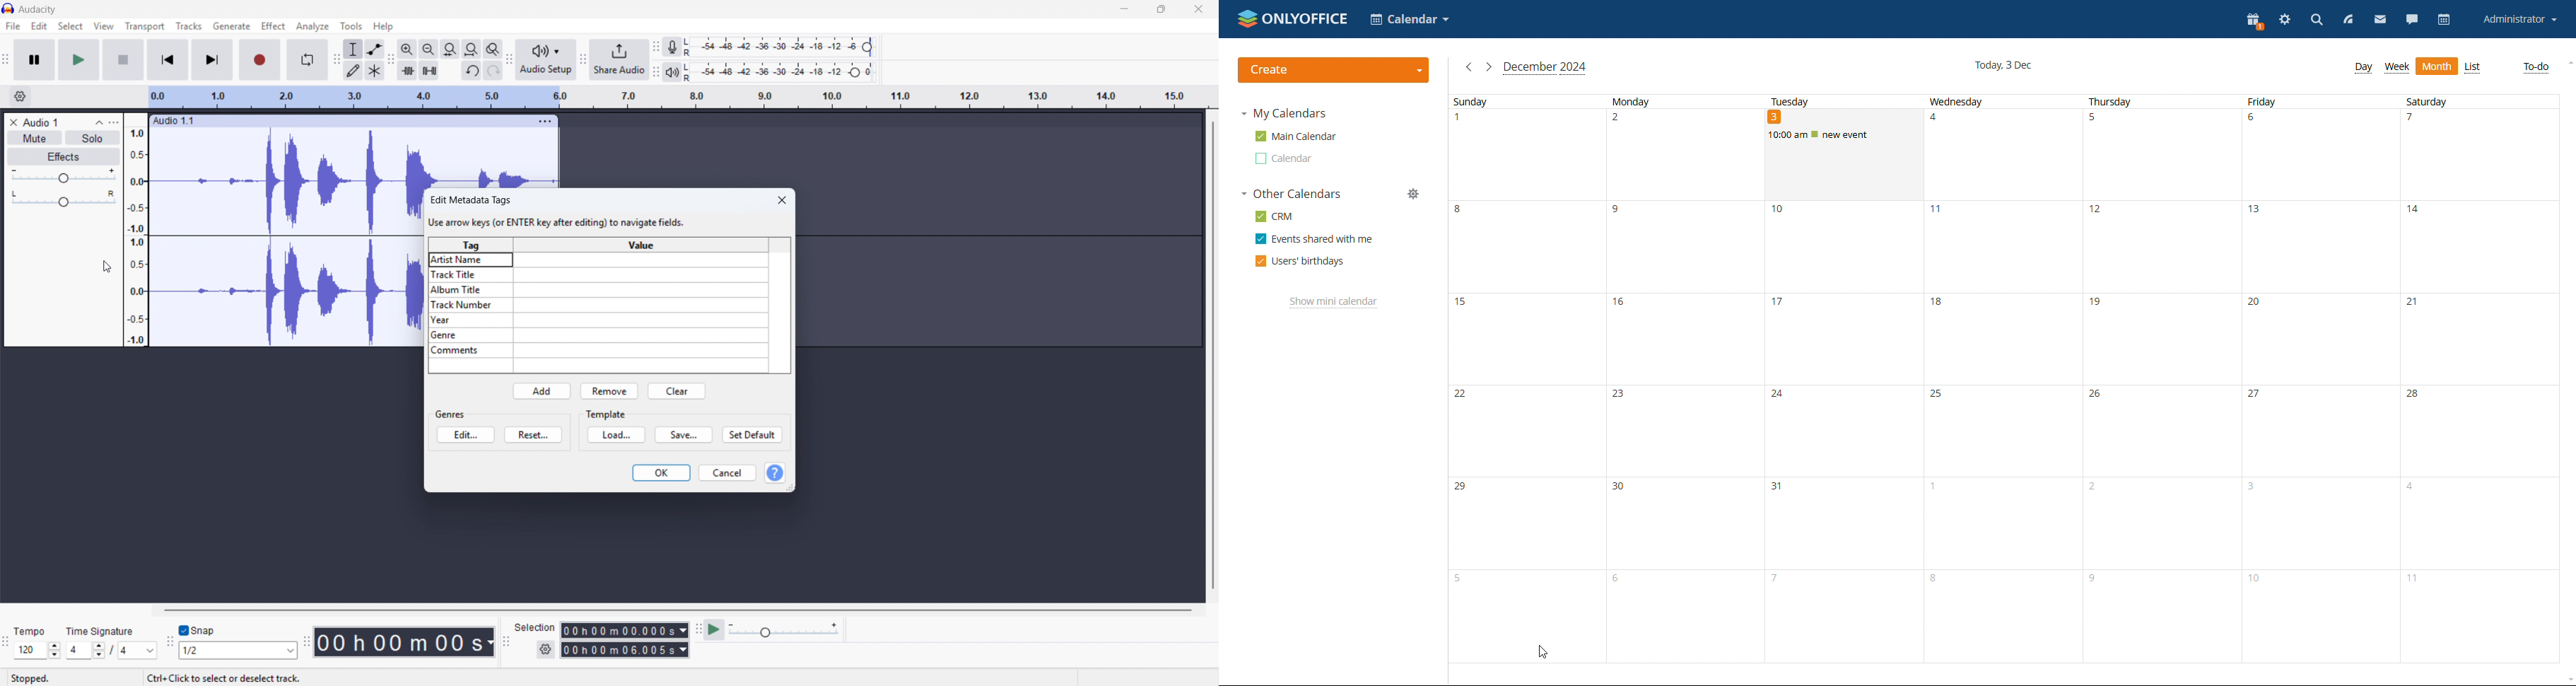  I want to click on toggle snap, so click(197, 631).